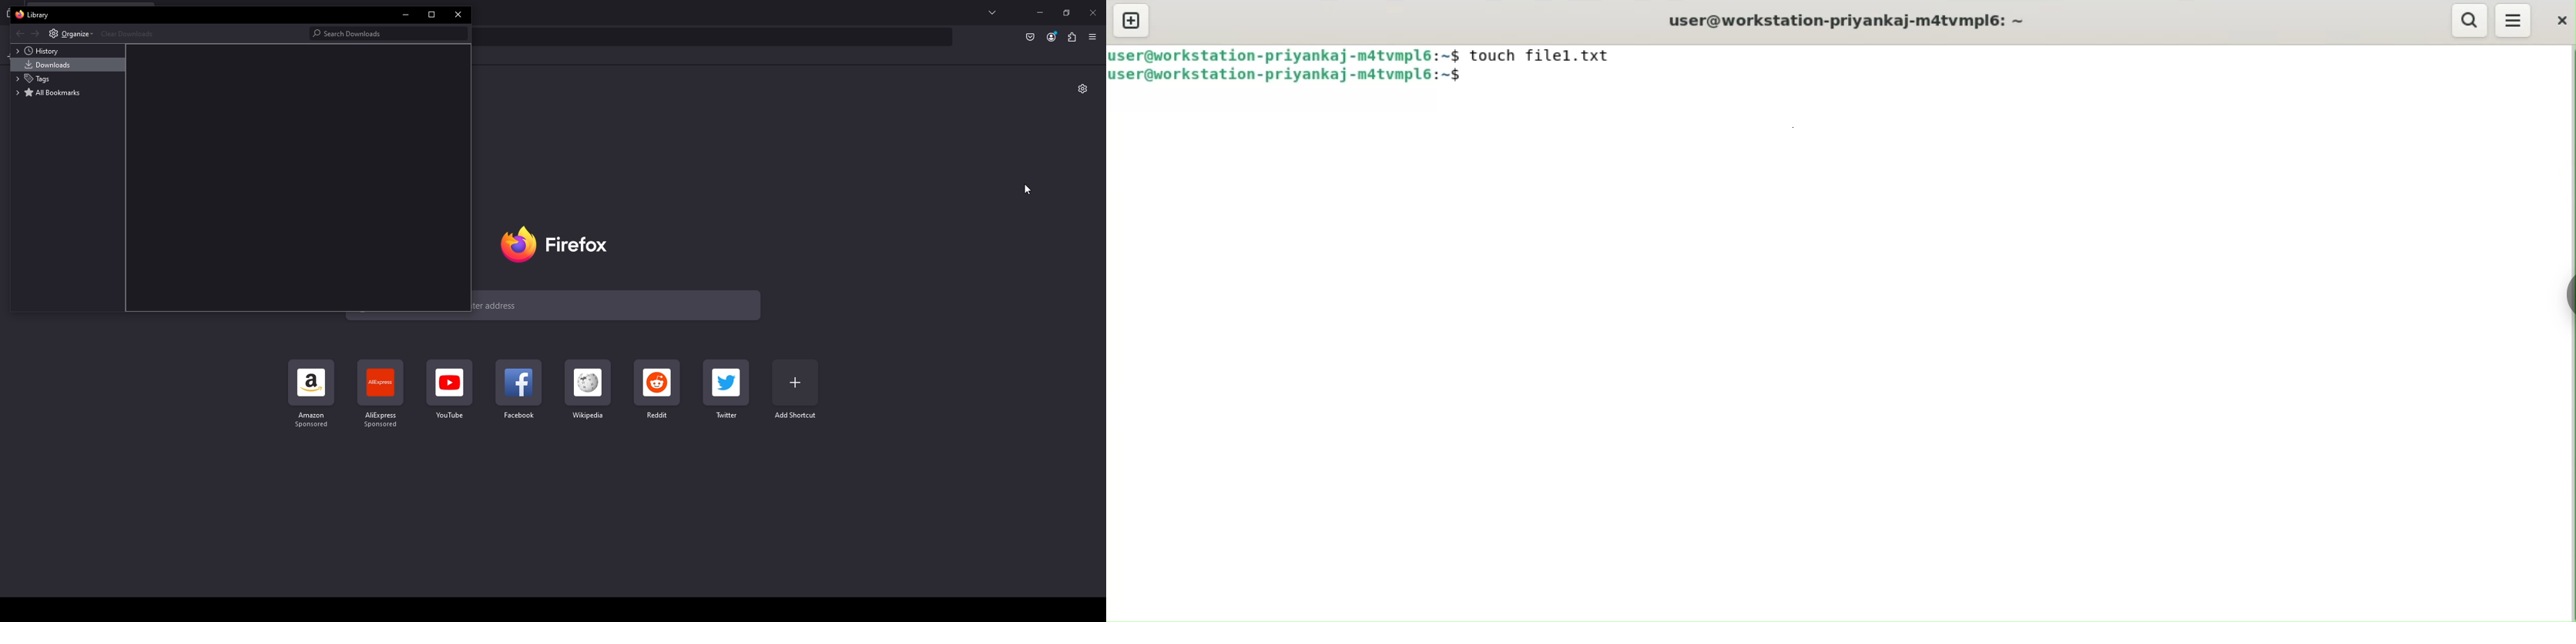  Describe the element at coordinates (1028, 189) in the screenshot. I see `cursor` at that location.